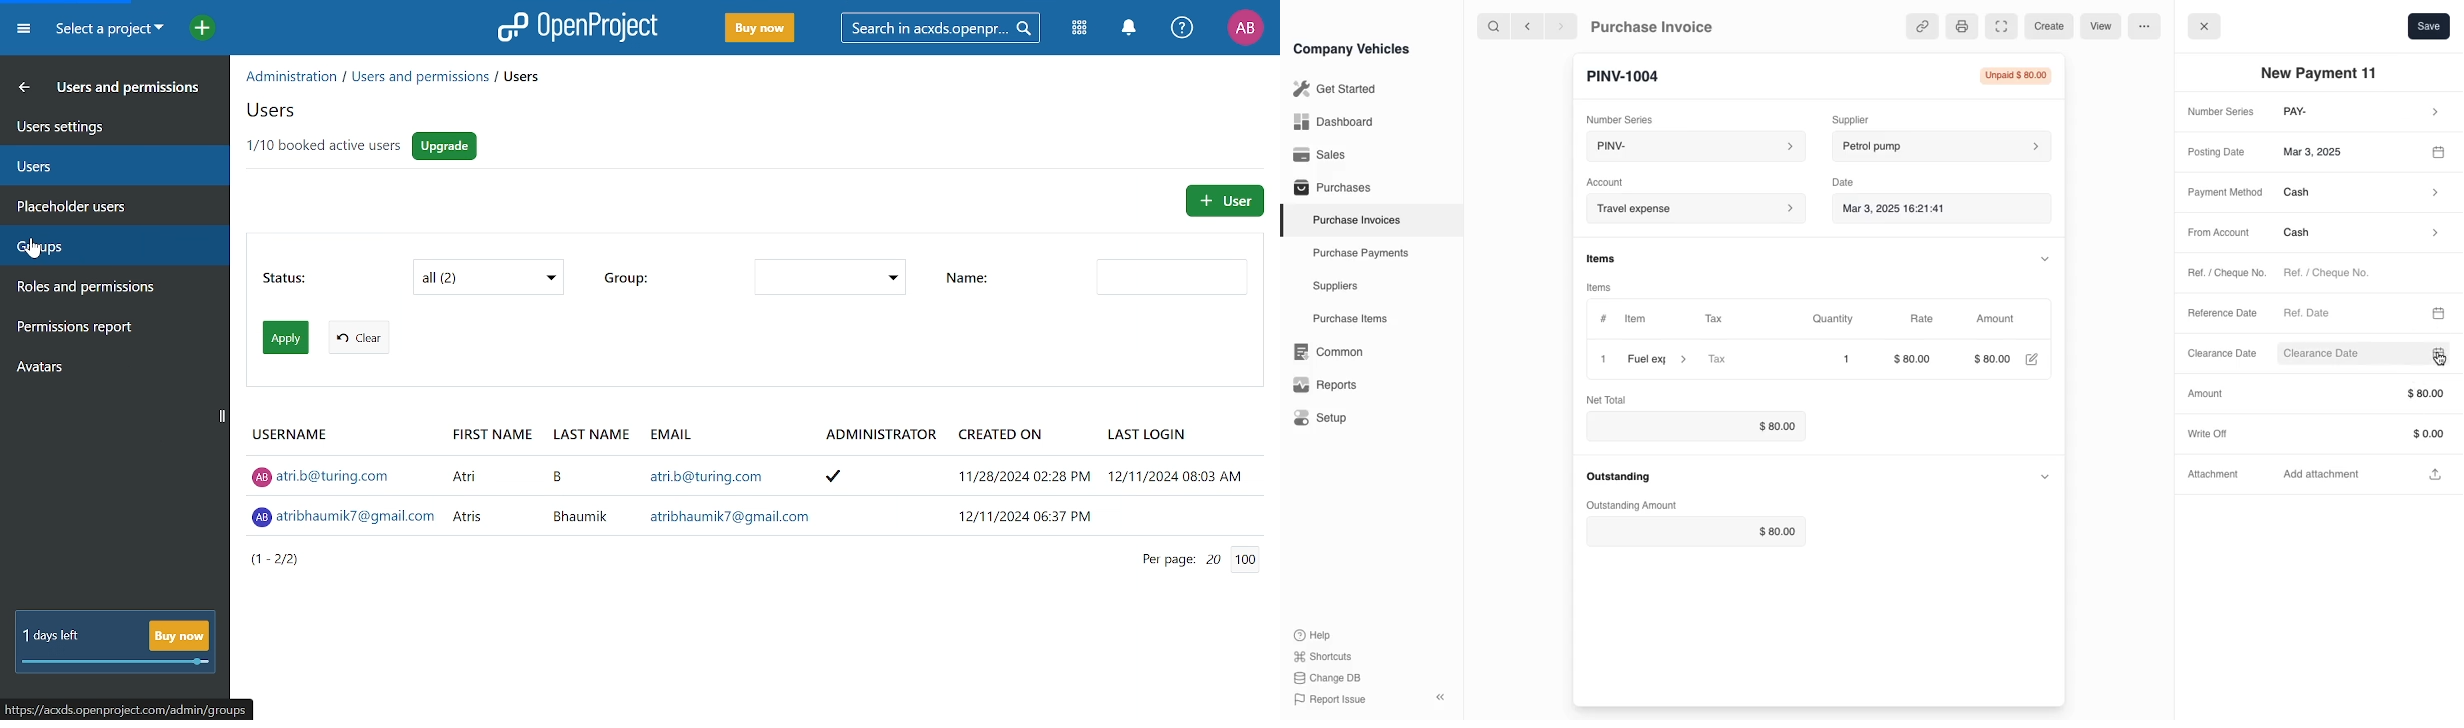 Image resolution: width=2464 pixels, height=728 pixels. What do you see at coordinates (115, 643) in the screenshot?
I see `! day left Buy now` at bounding box center [115, 643].